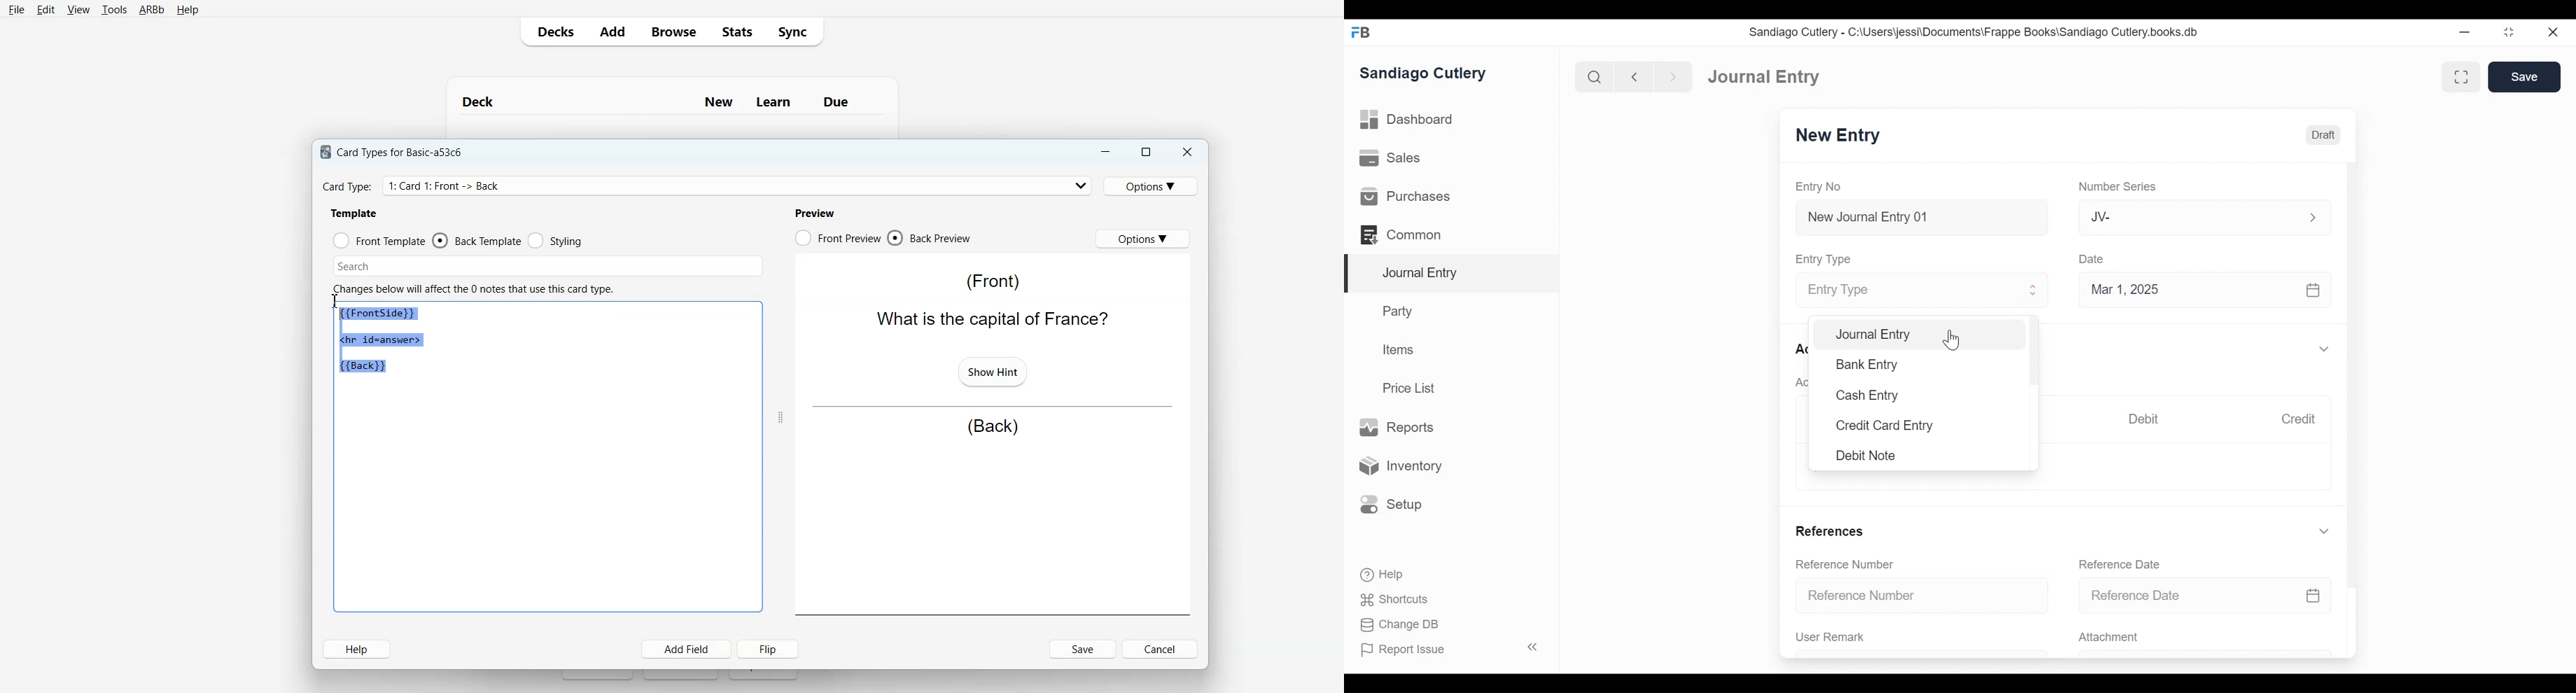 This screenshot has width=2576, height=700. I want to click on Search Bar, so click(548, 266).